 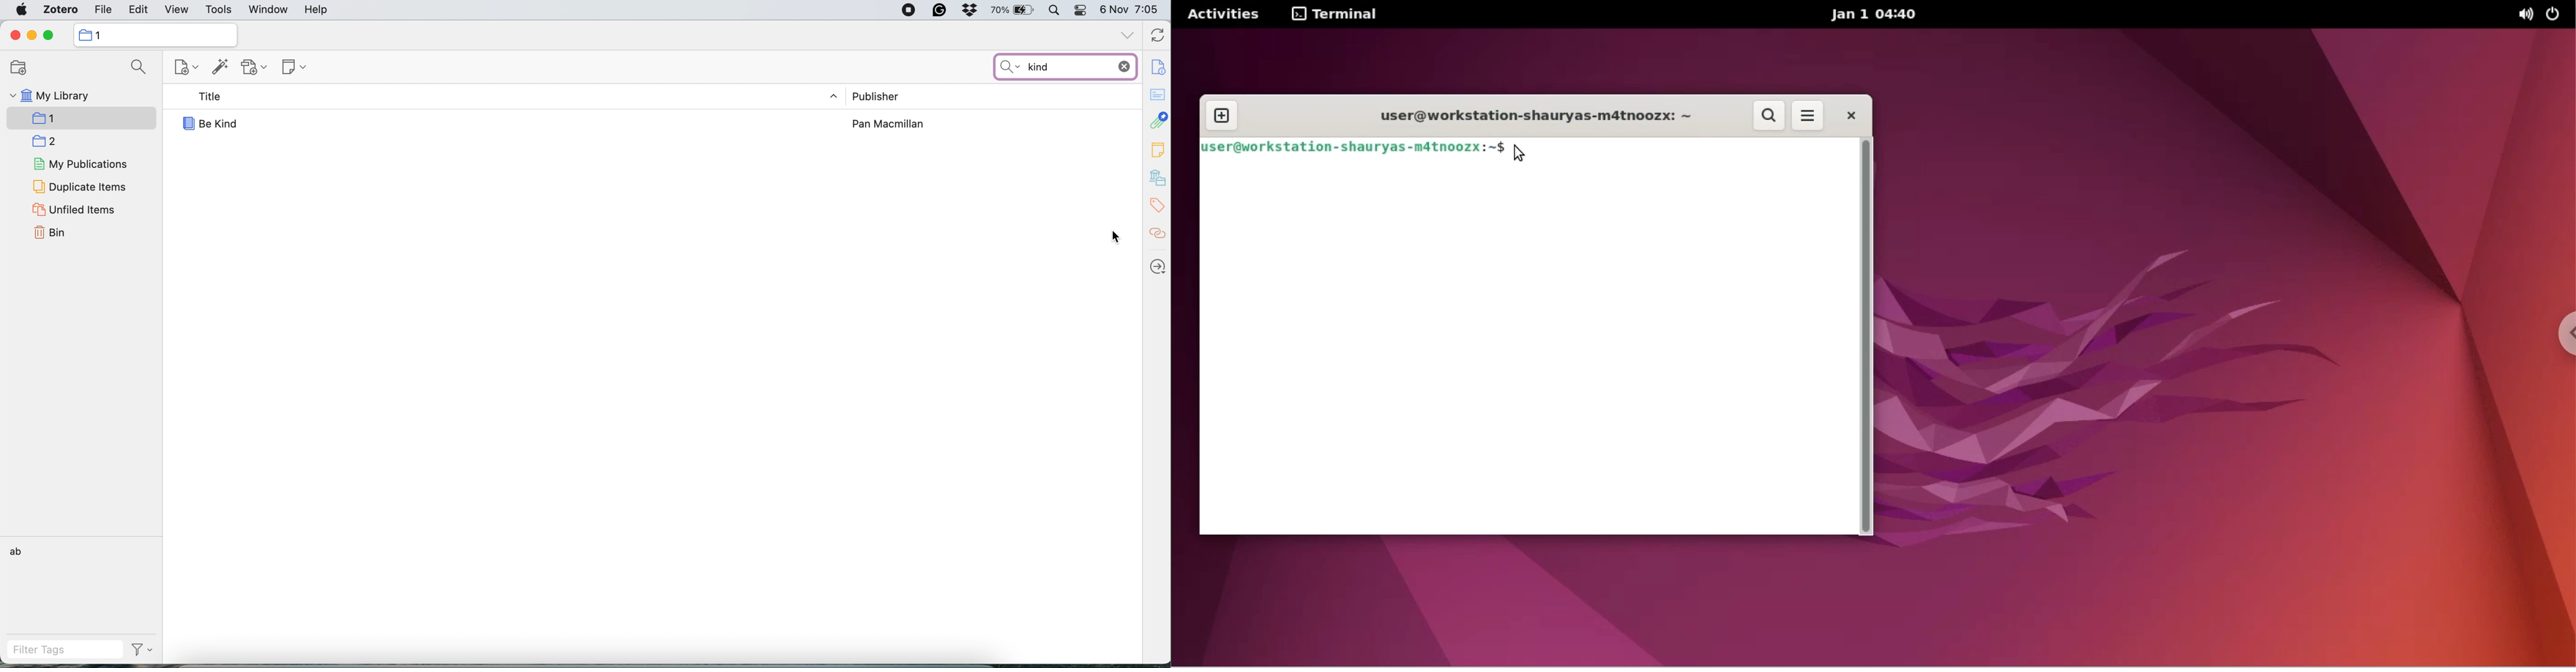 I want to click on icon, so click(x=188, y=123).